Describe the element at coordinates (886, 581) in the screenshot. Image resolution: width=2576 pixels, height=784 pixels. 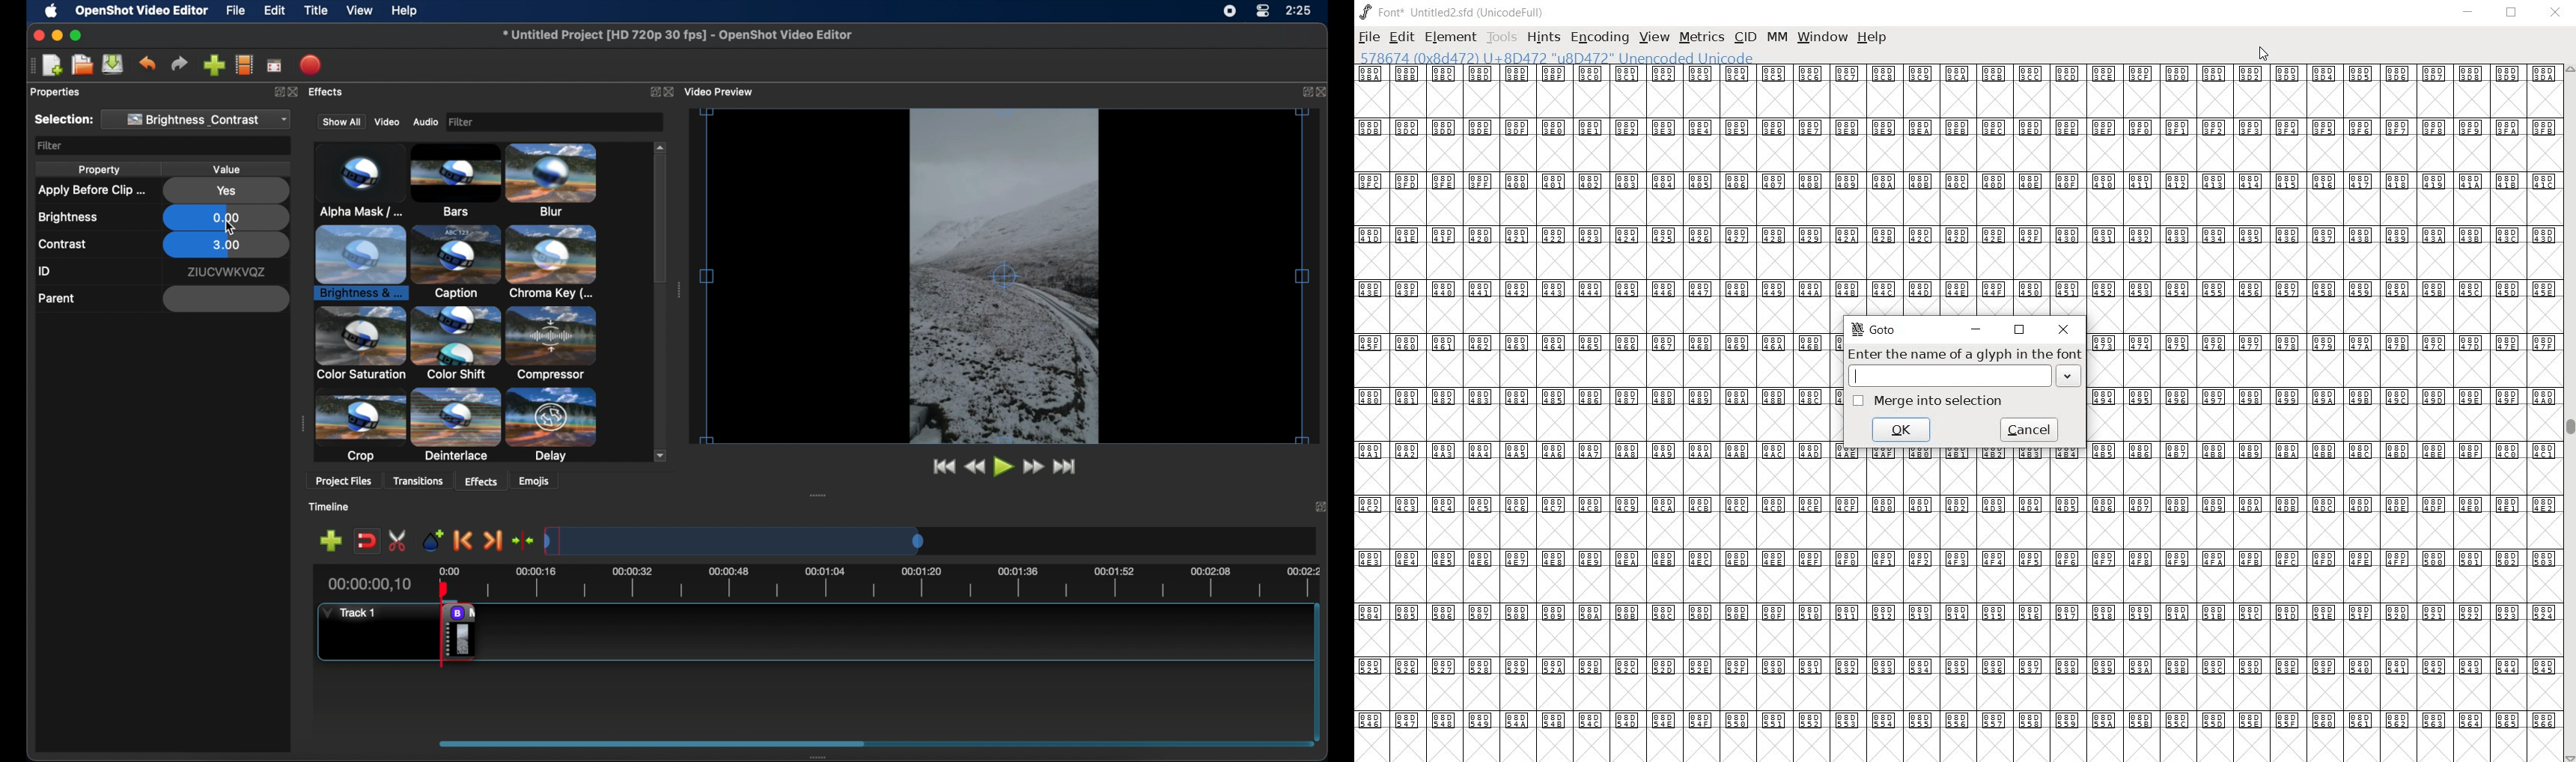
I see `timeline scale` at that location.